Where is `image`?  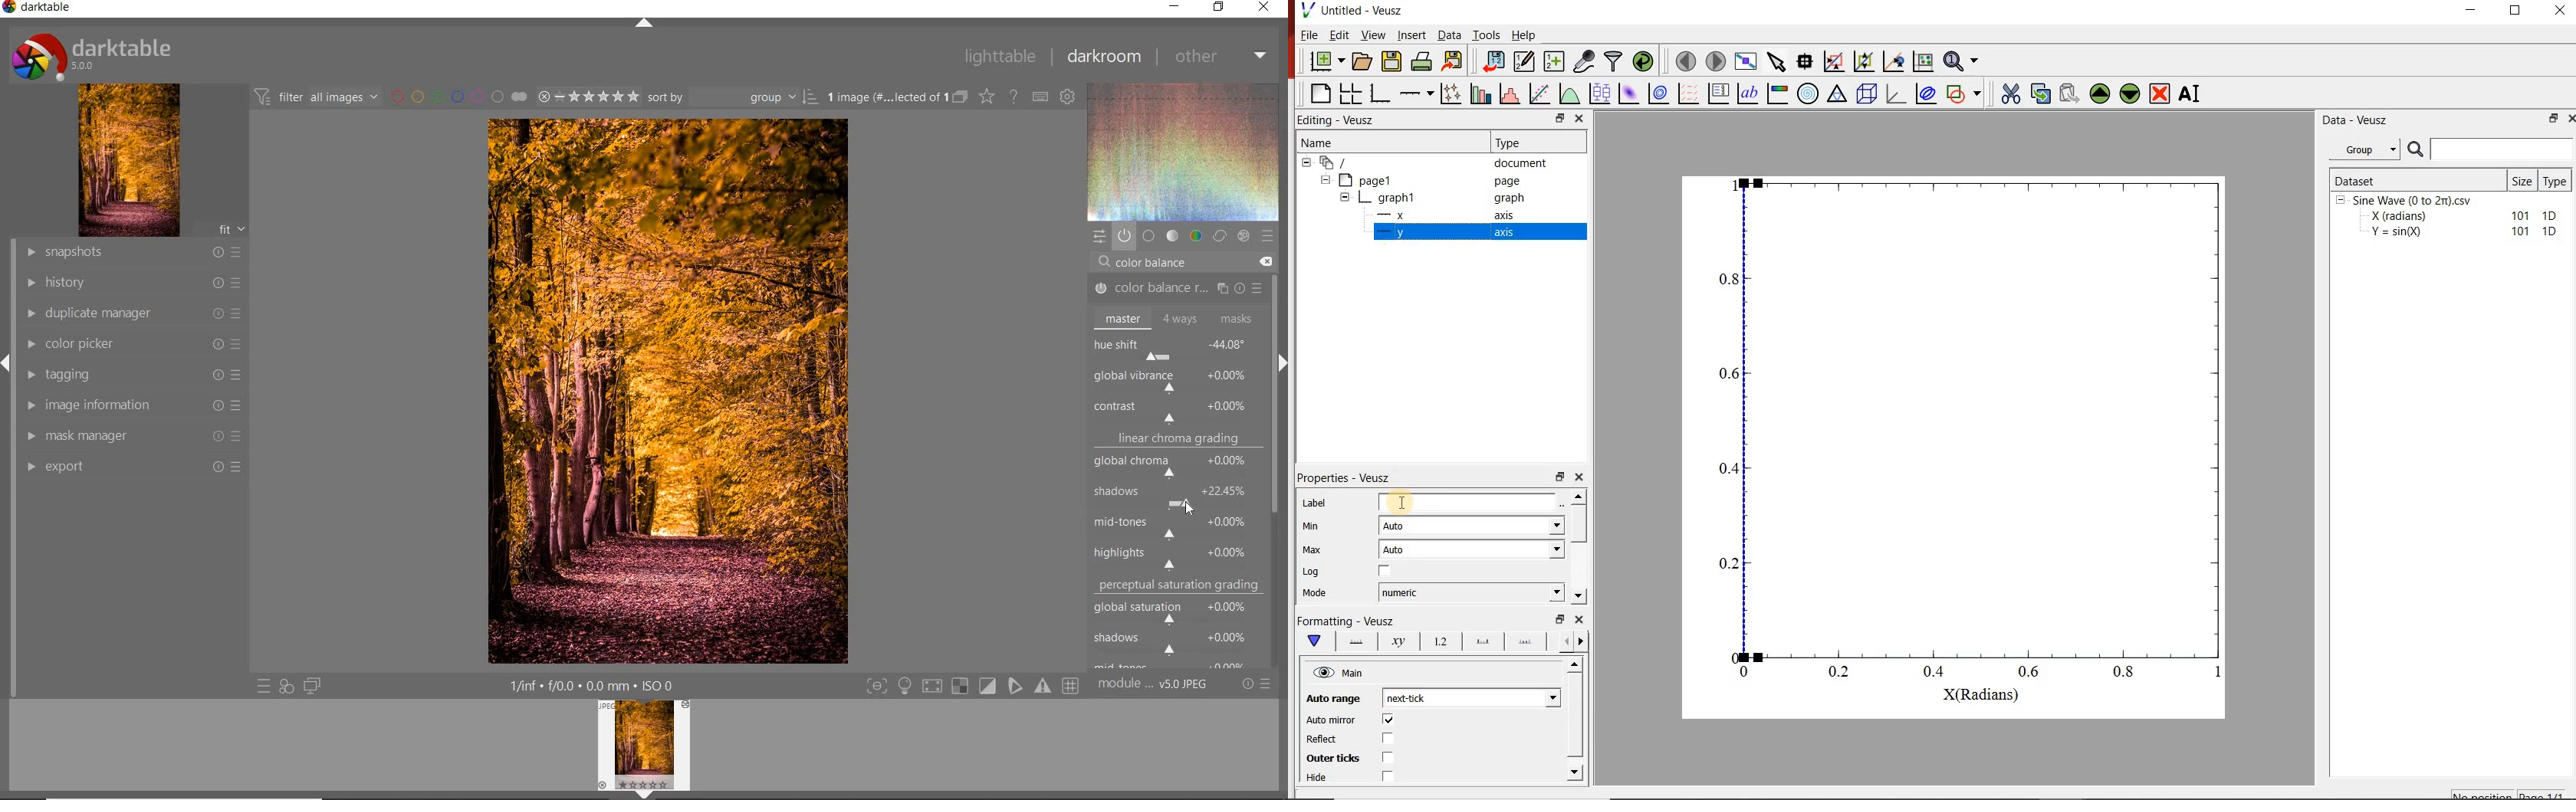
image is located at coordinates (130, 160).